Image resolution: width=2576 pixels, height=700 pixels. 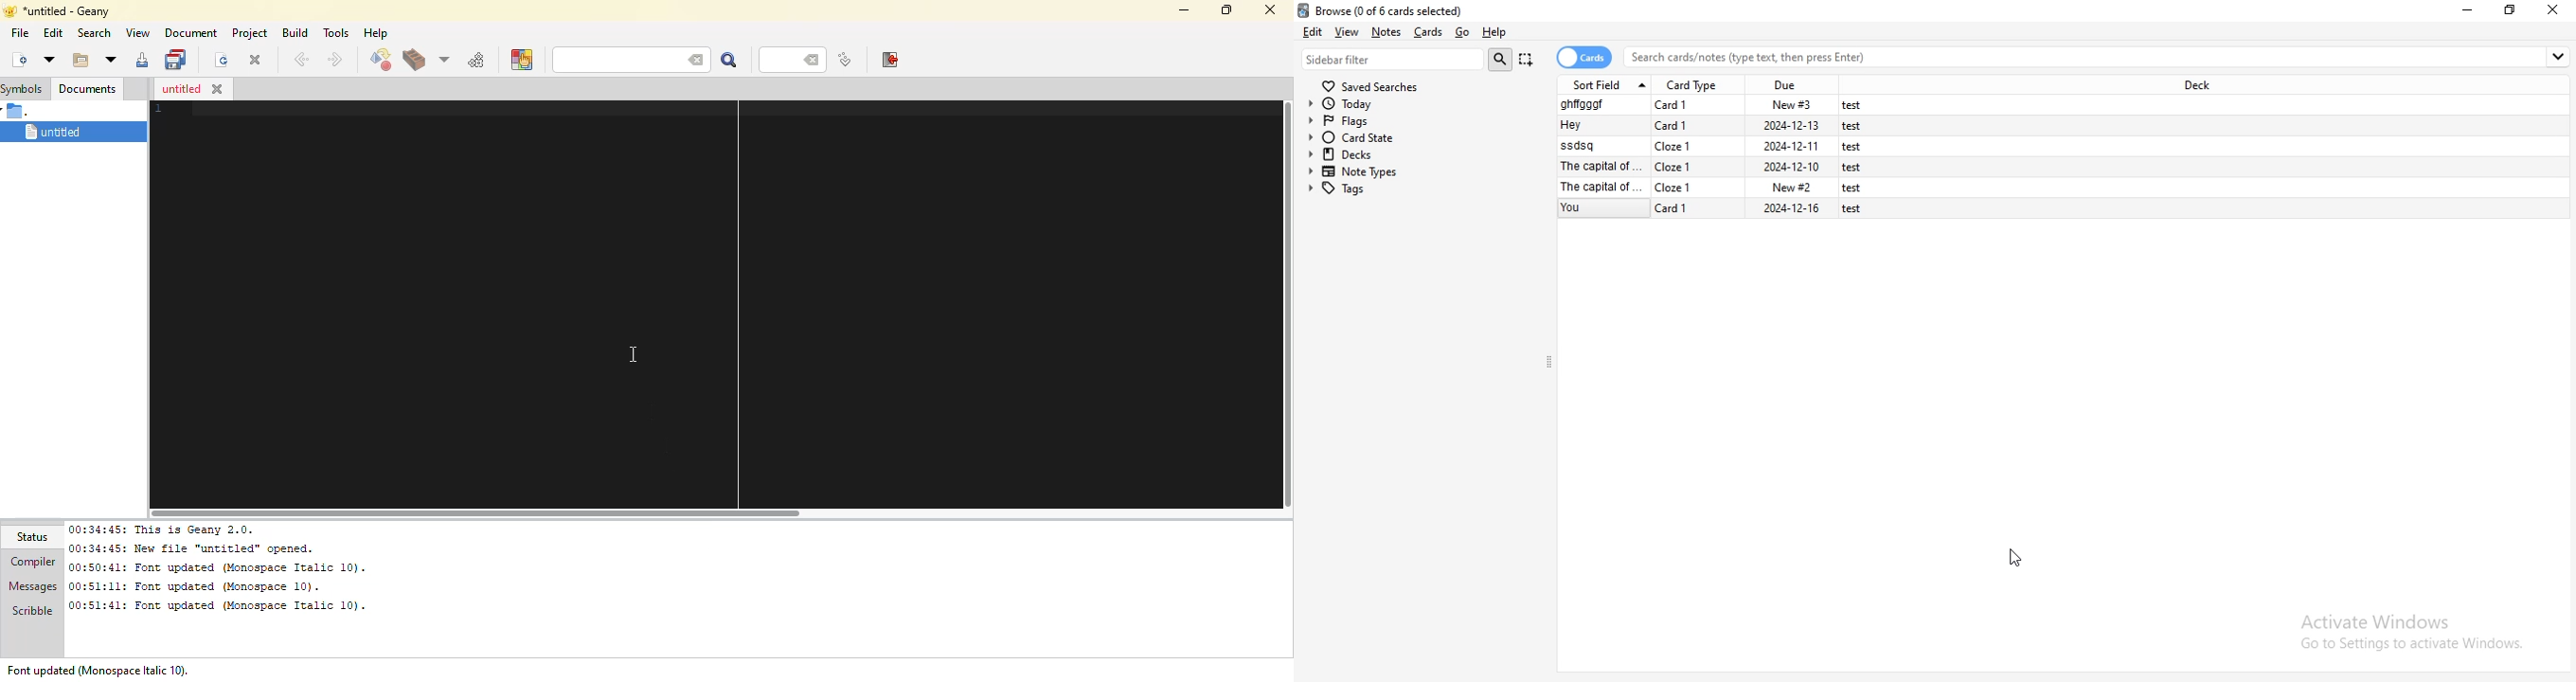 What do you see at coordinates (1463, 31) in the screenshot?
I see `go` at bounding box center [1463, 31].